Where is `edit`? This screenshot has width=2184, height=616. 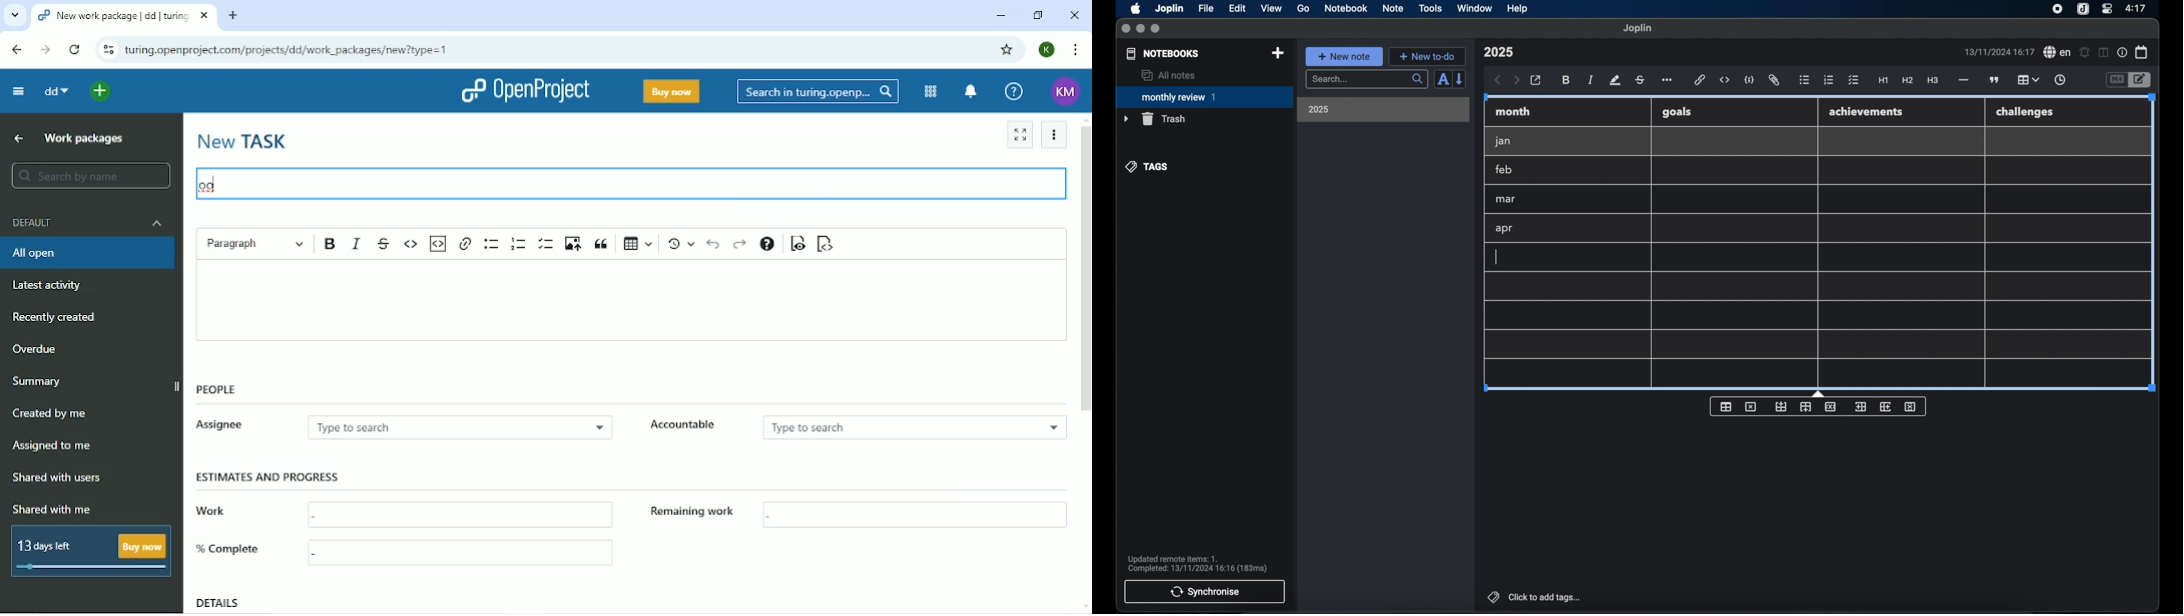
edit is located at coordinates (1238, 9).